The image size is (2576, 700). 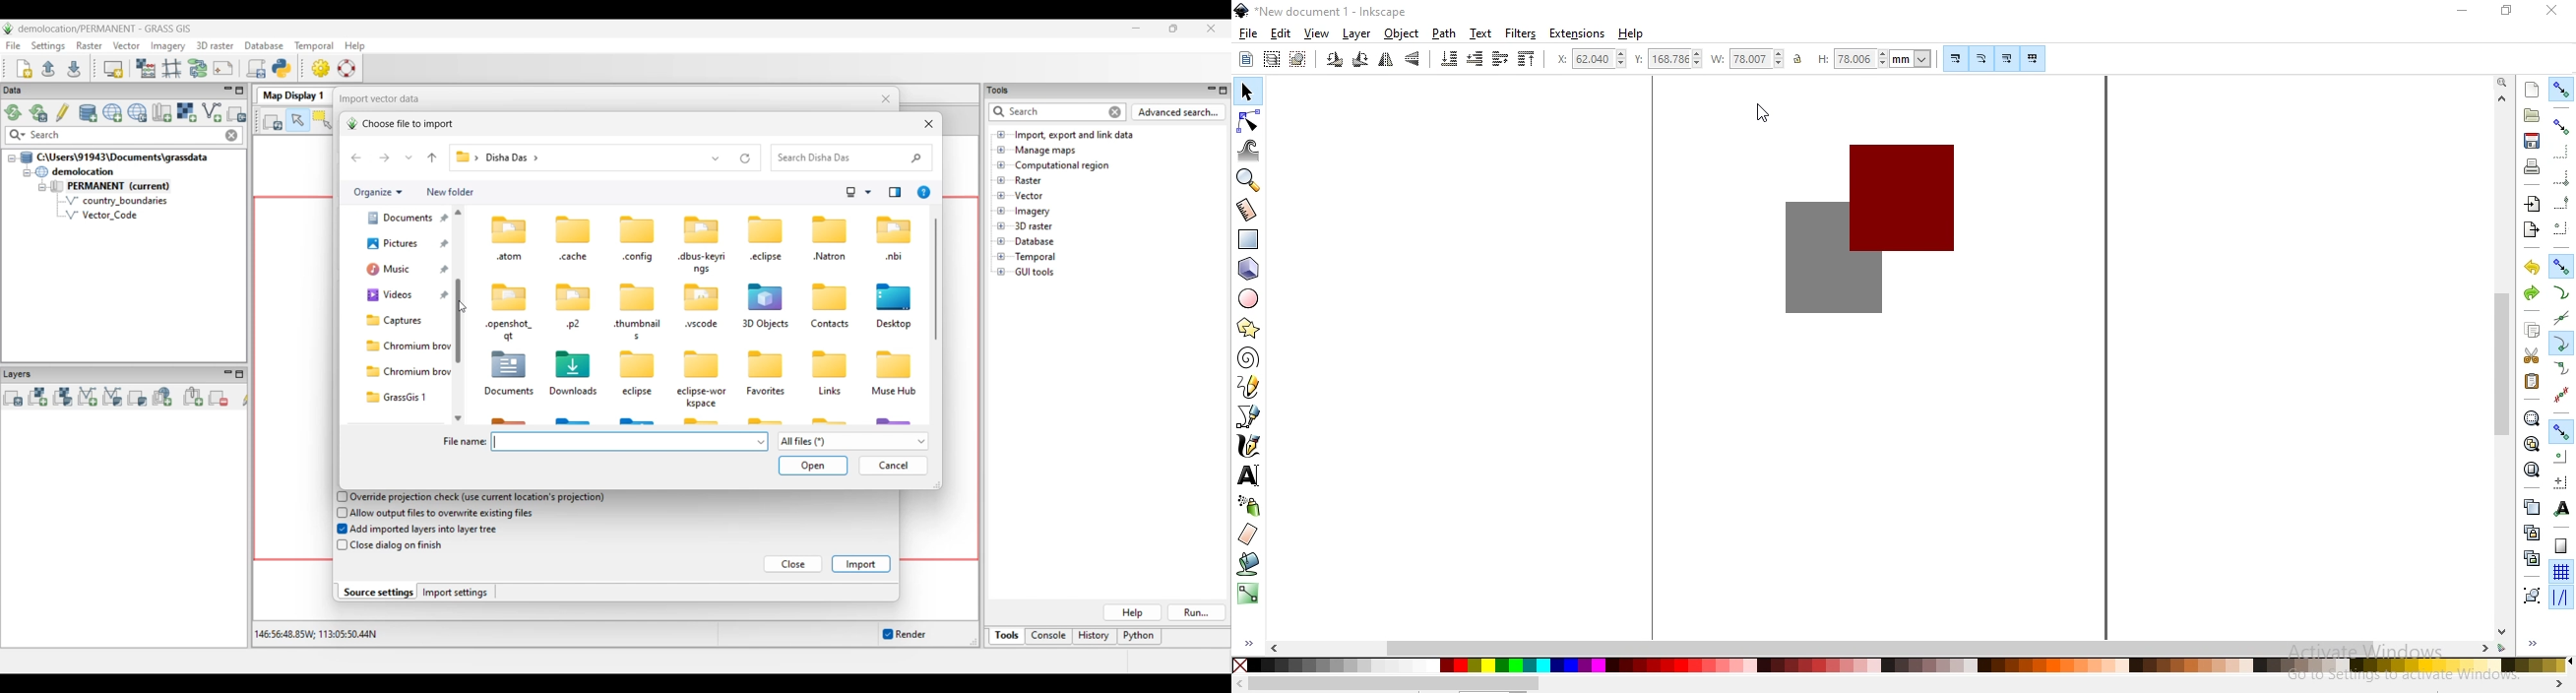 What do you see at coordinates (1883, 647) in the screenshot?
I see `scrollbar` at bounding box center [1883, 647].